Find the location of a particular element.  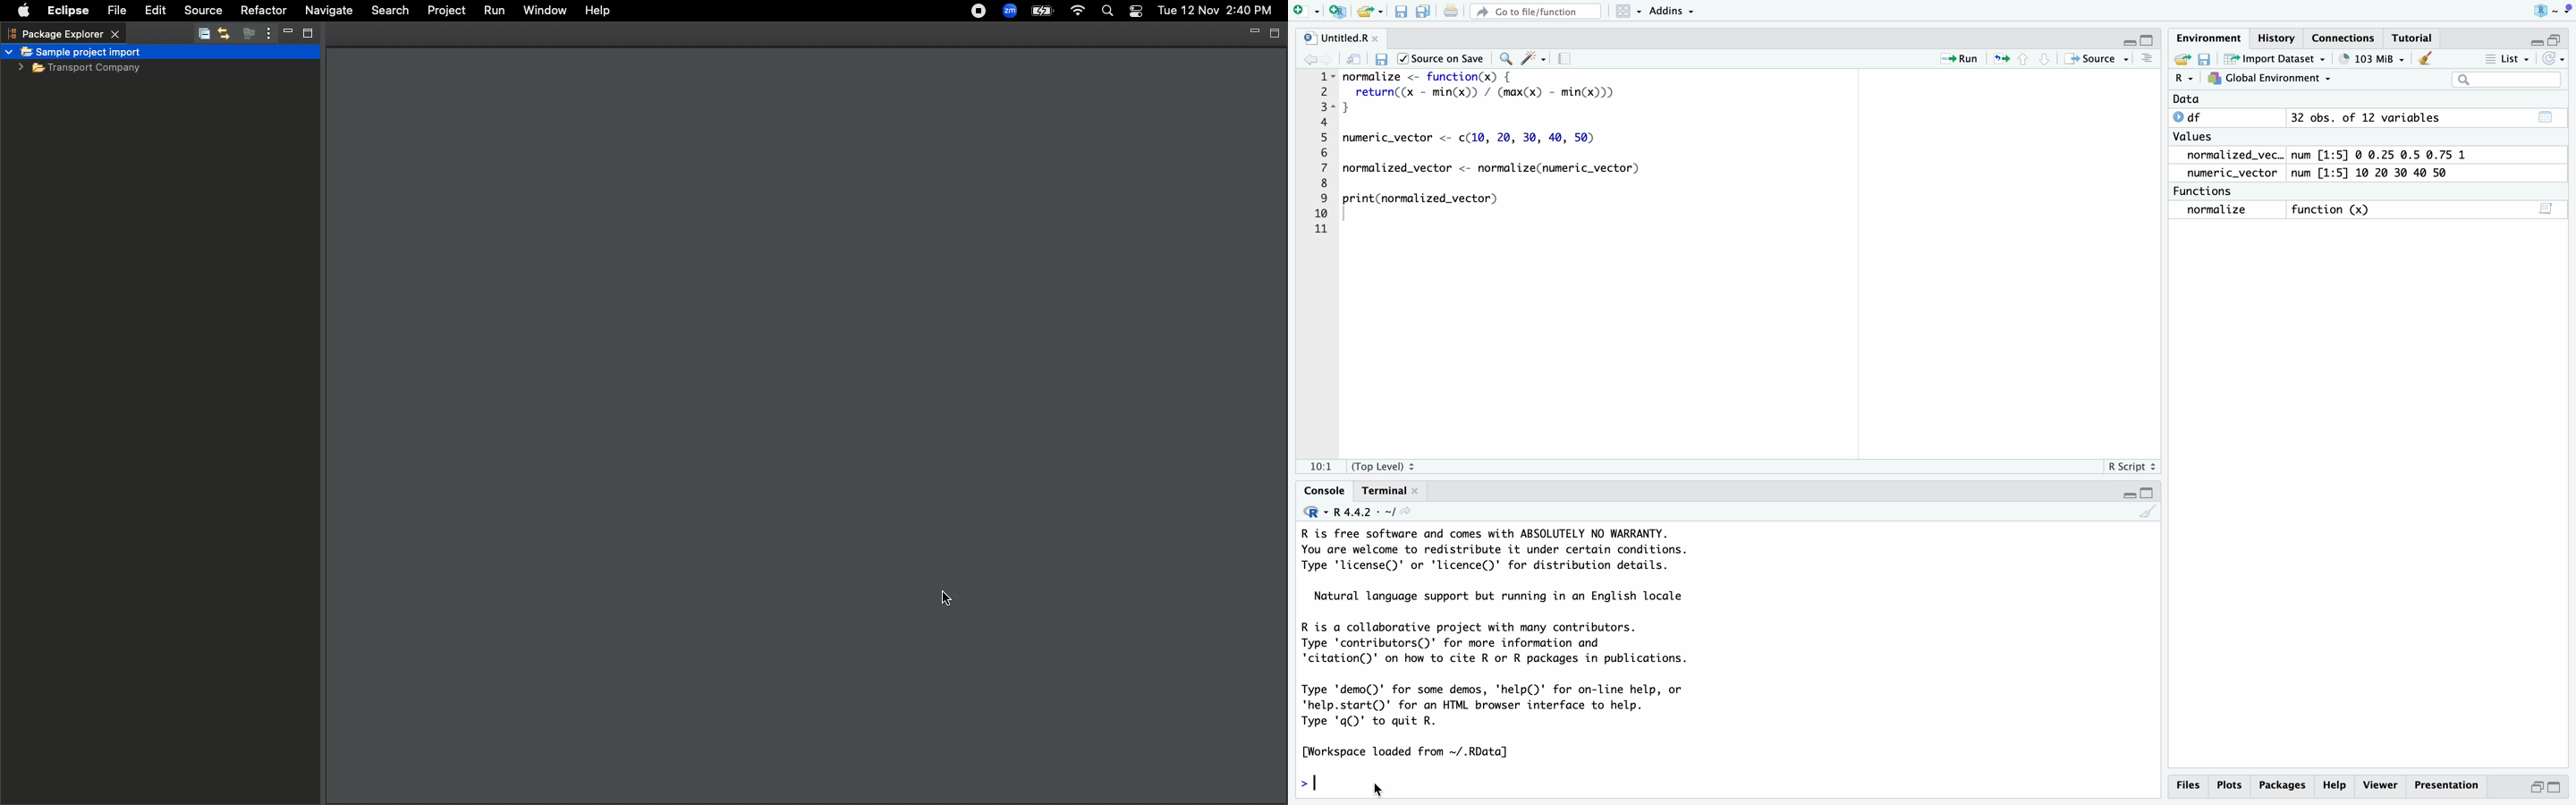

Minimize is located at coordinates (2535, 787).